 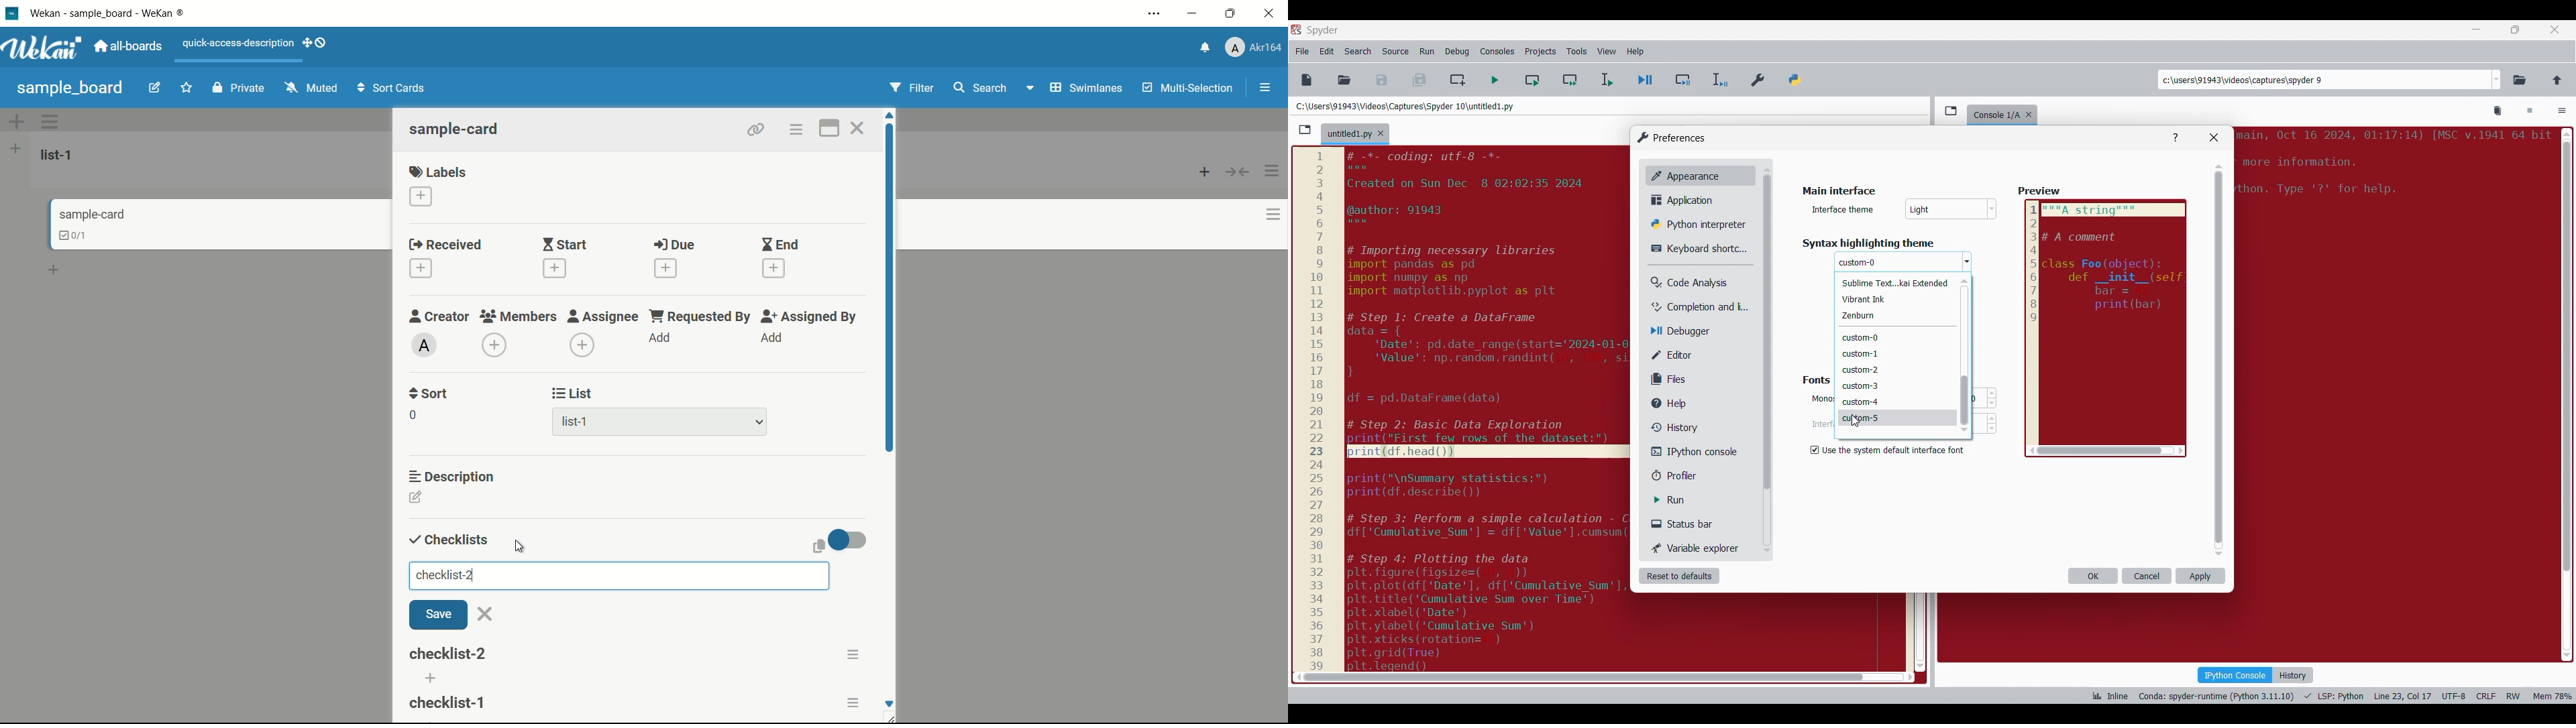 What do you see at coordinates (15, 121) in the screenshot?
I see `add swimlane` at bounding box center [15, 121].